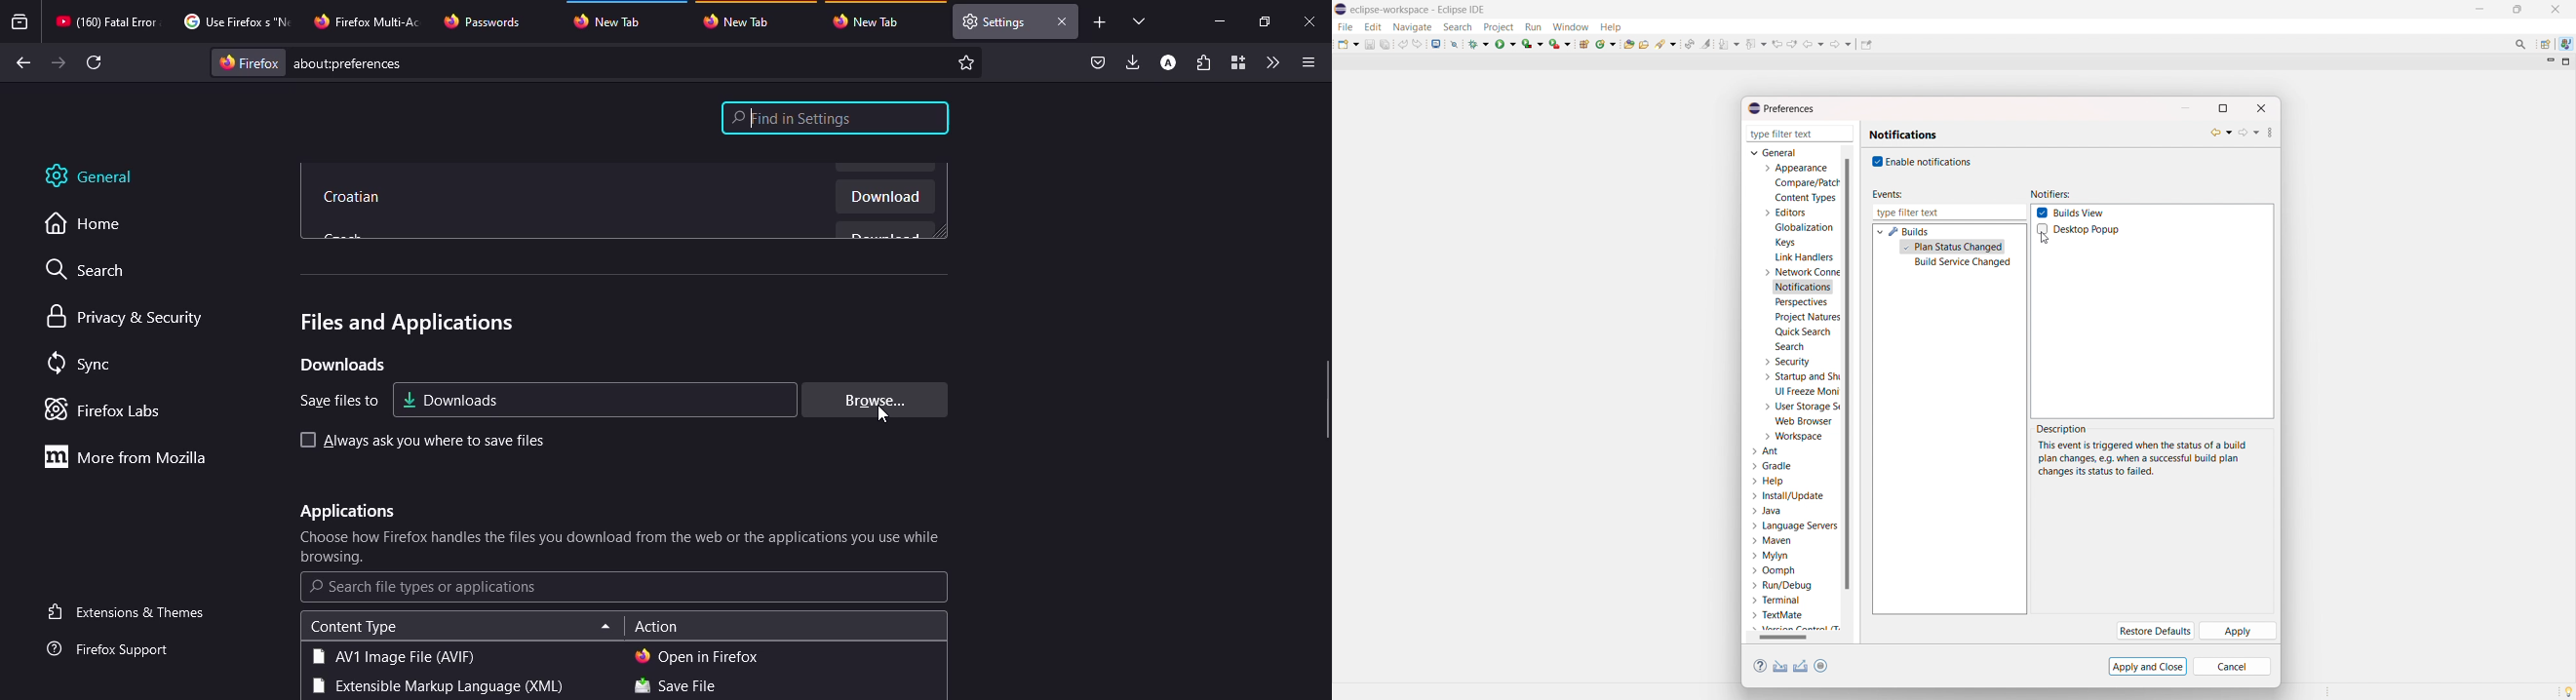  What do you see at coordinates (605, 628) in the screenshot?
I see `sort` at bounding box center [605, 628].